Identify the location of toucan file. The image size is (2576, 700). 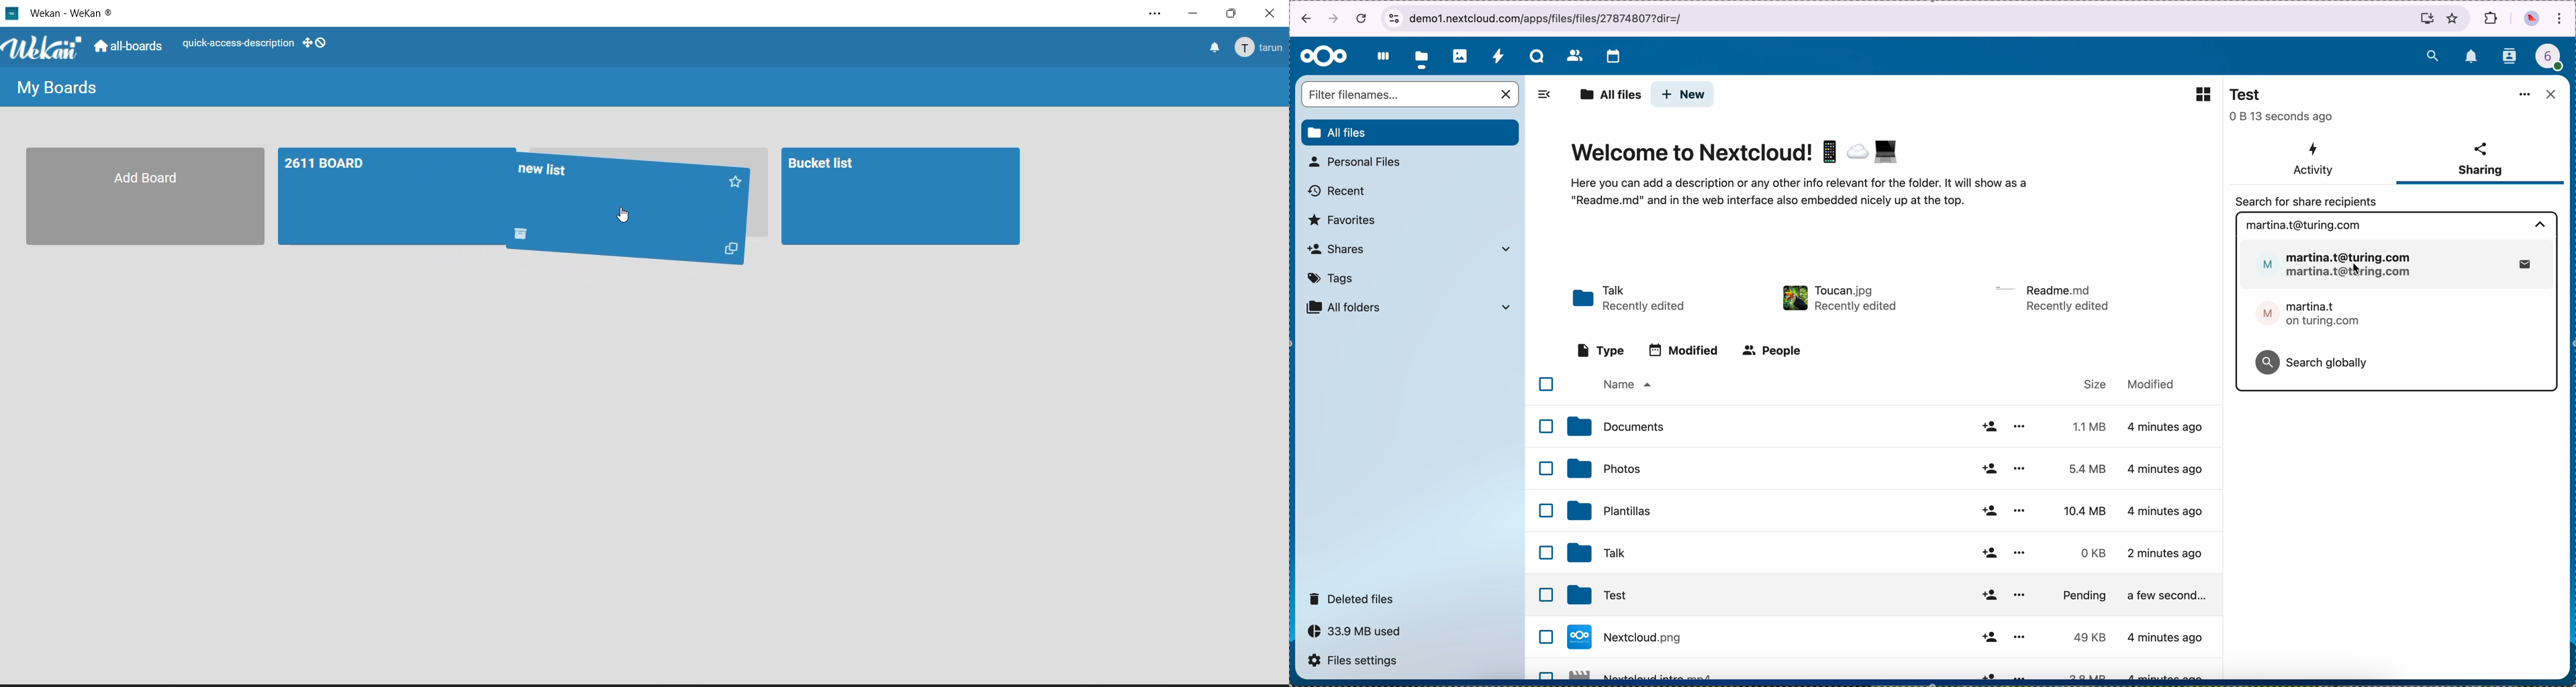
(1839, 296).